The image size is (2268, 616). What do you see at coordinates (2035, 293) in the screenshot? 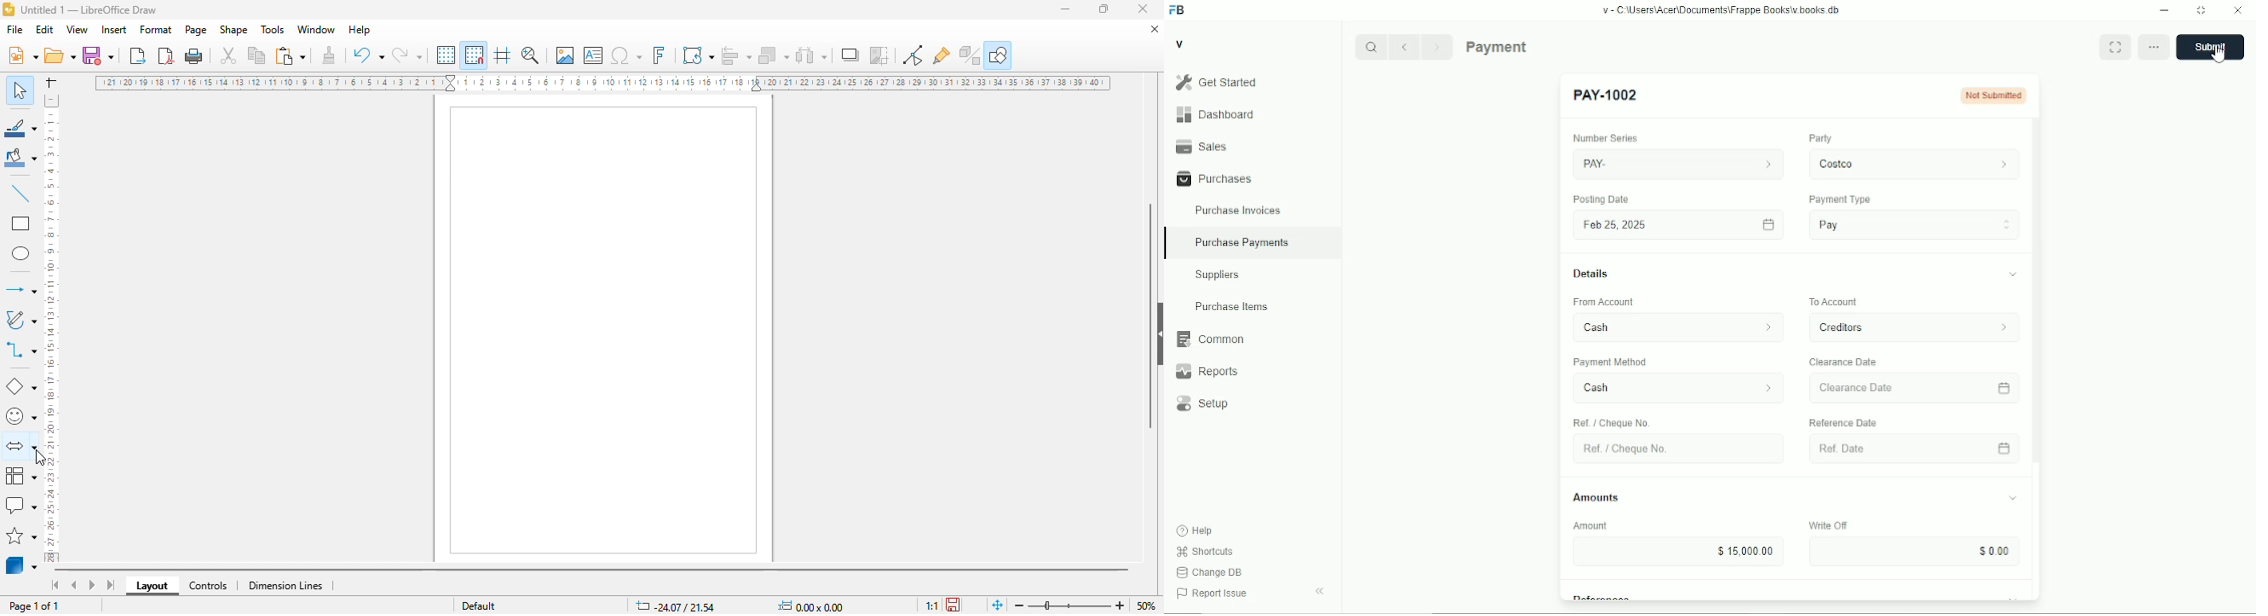
I see `vertical scrollbar` at bounding box center [2035, 293].